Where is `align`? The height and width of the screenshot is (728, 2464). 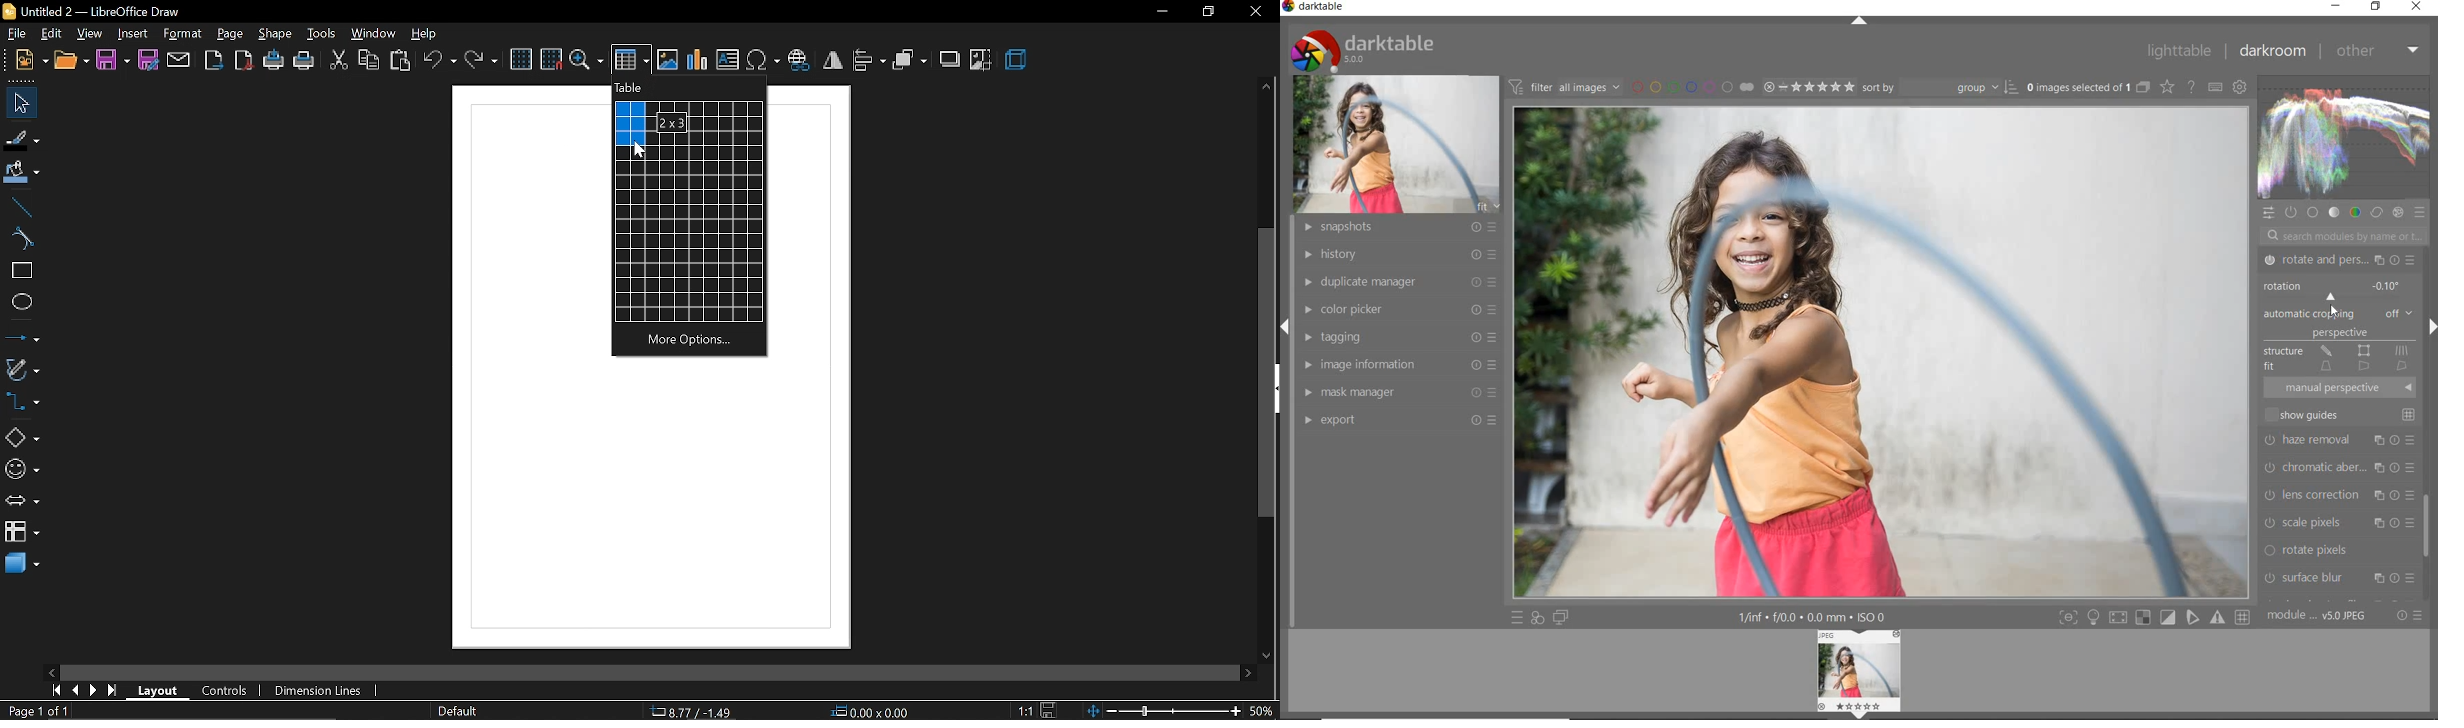
align is located at coordinates (870, 61).